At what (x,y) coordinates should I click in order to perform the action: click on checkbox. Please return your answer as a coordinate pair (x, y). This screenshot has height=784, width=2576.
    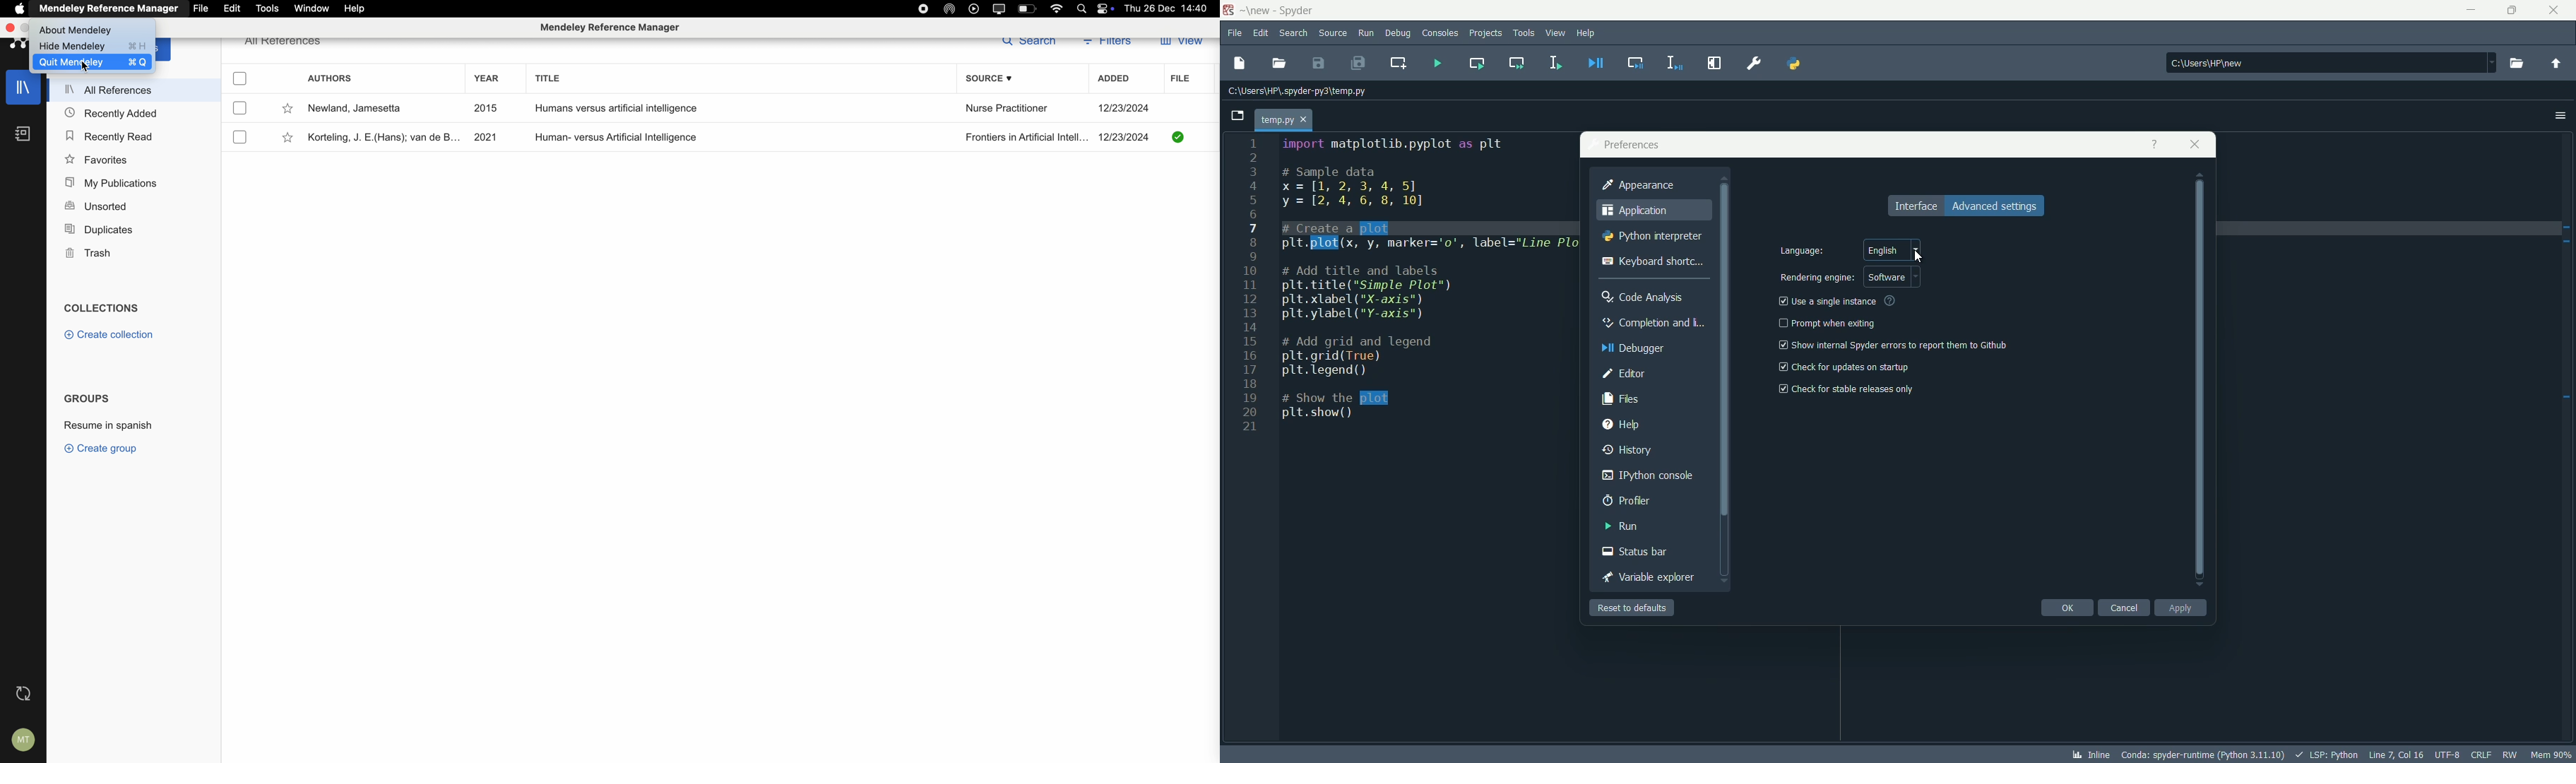
    Looking at the image, I should click on (1781, 389).